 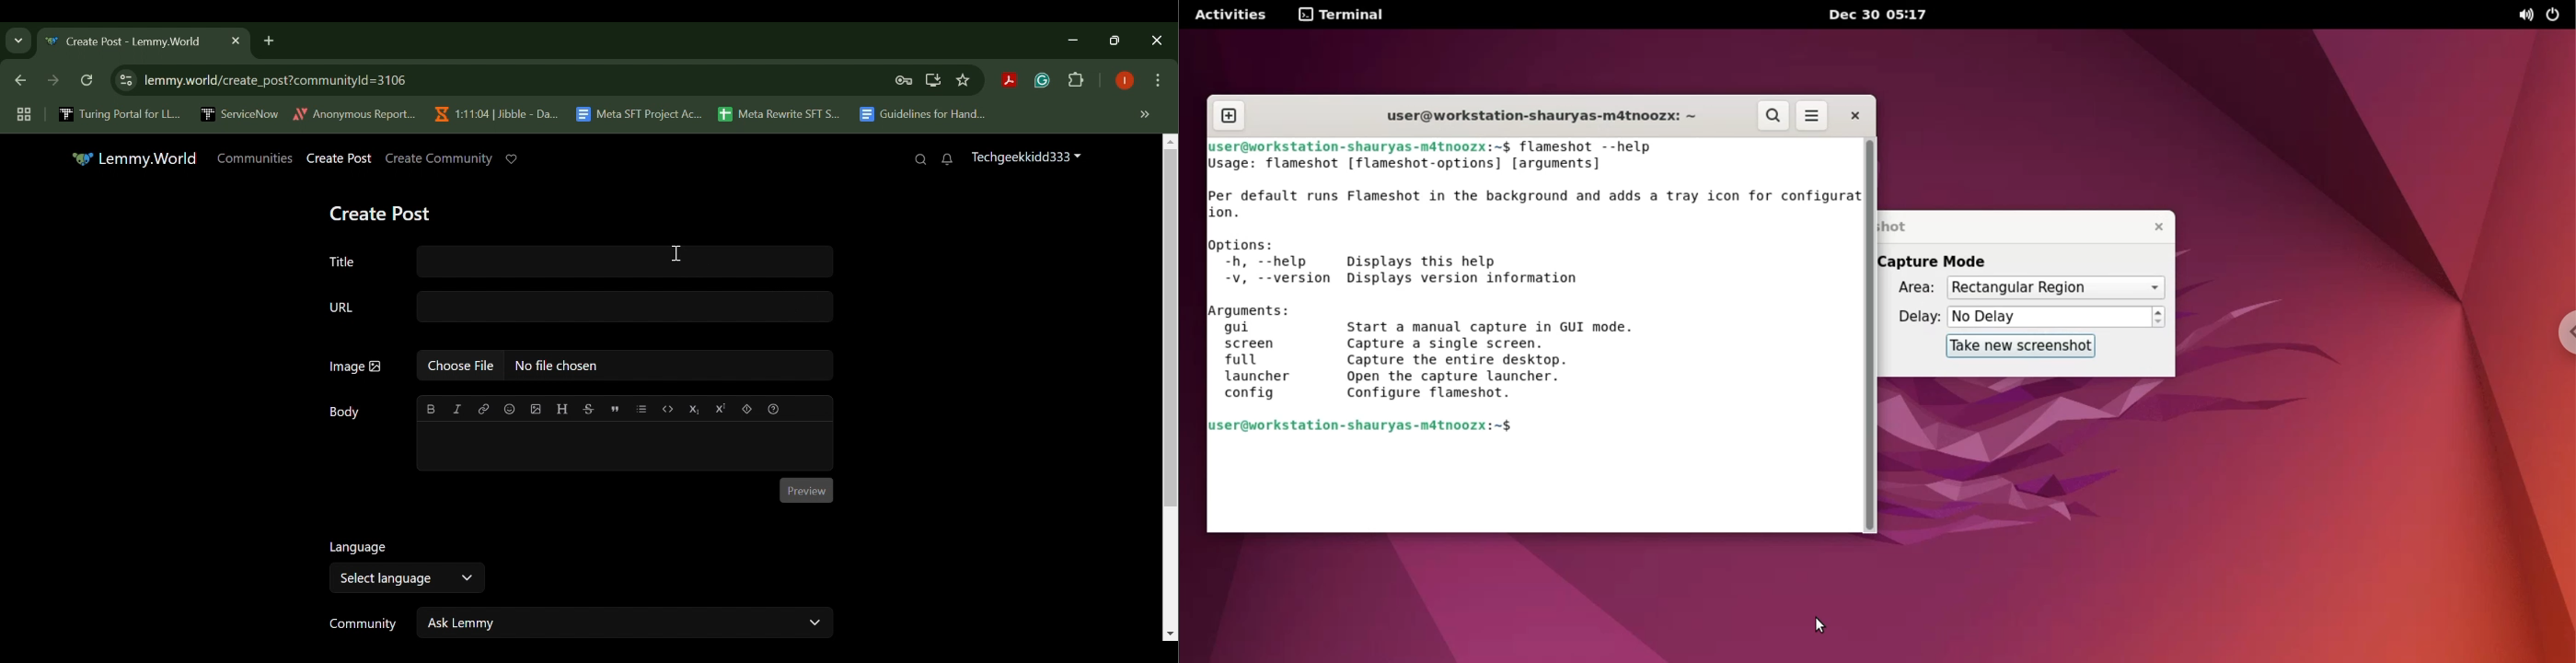 I want to click on list, so click(x=642, y=408).